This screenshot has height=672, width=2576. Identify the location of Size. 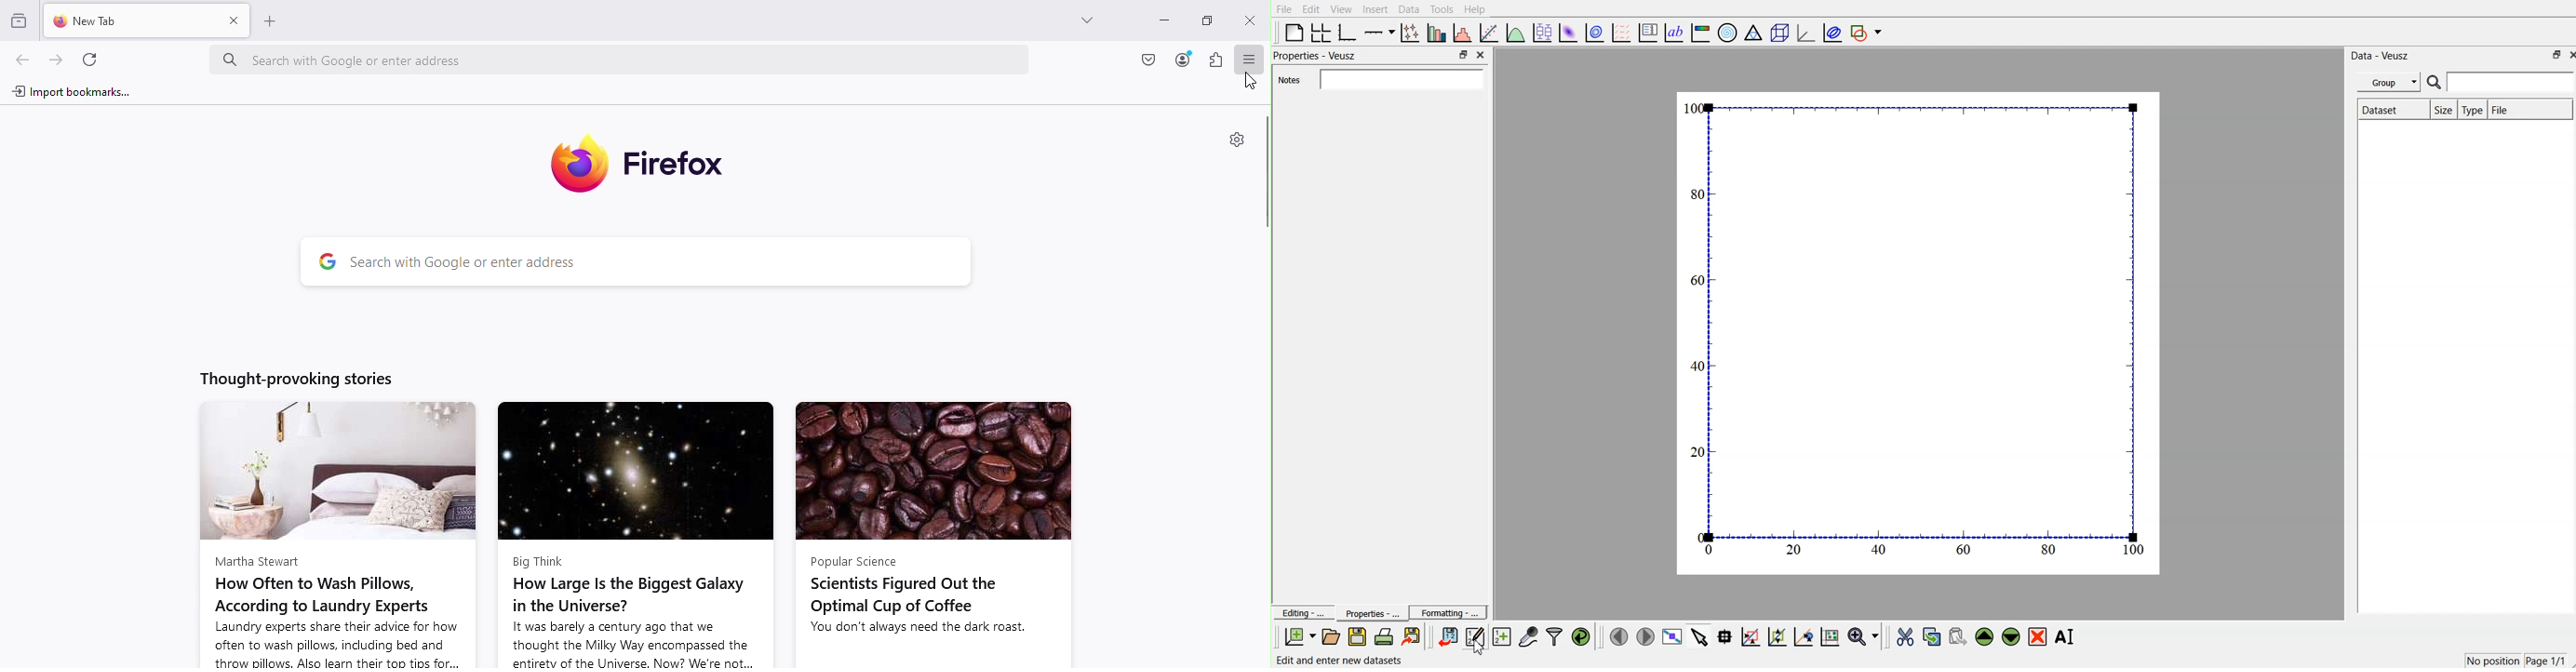
(2441, 110).